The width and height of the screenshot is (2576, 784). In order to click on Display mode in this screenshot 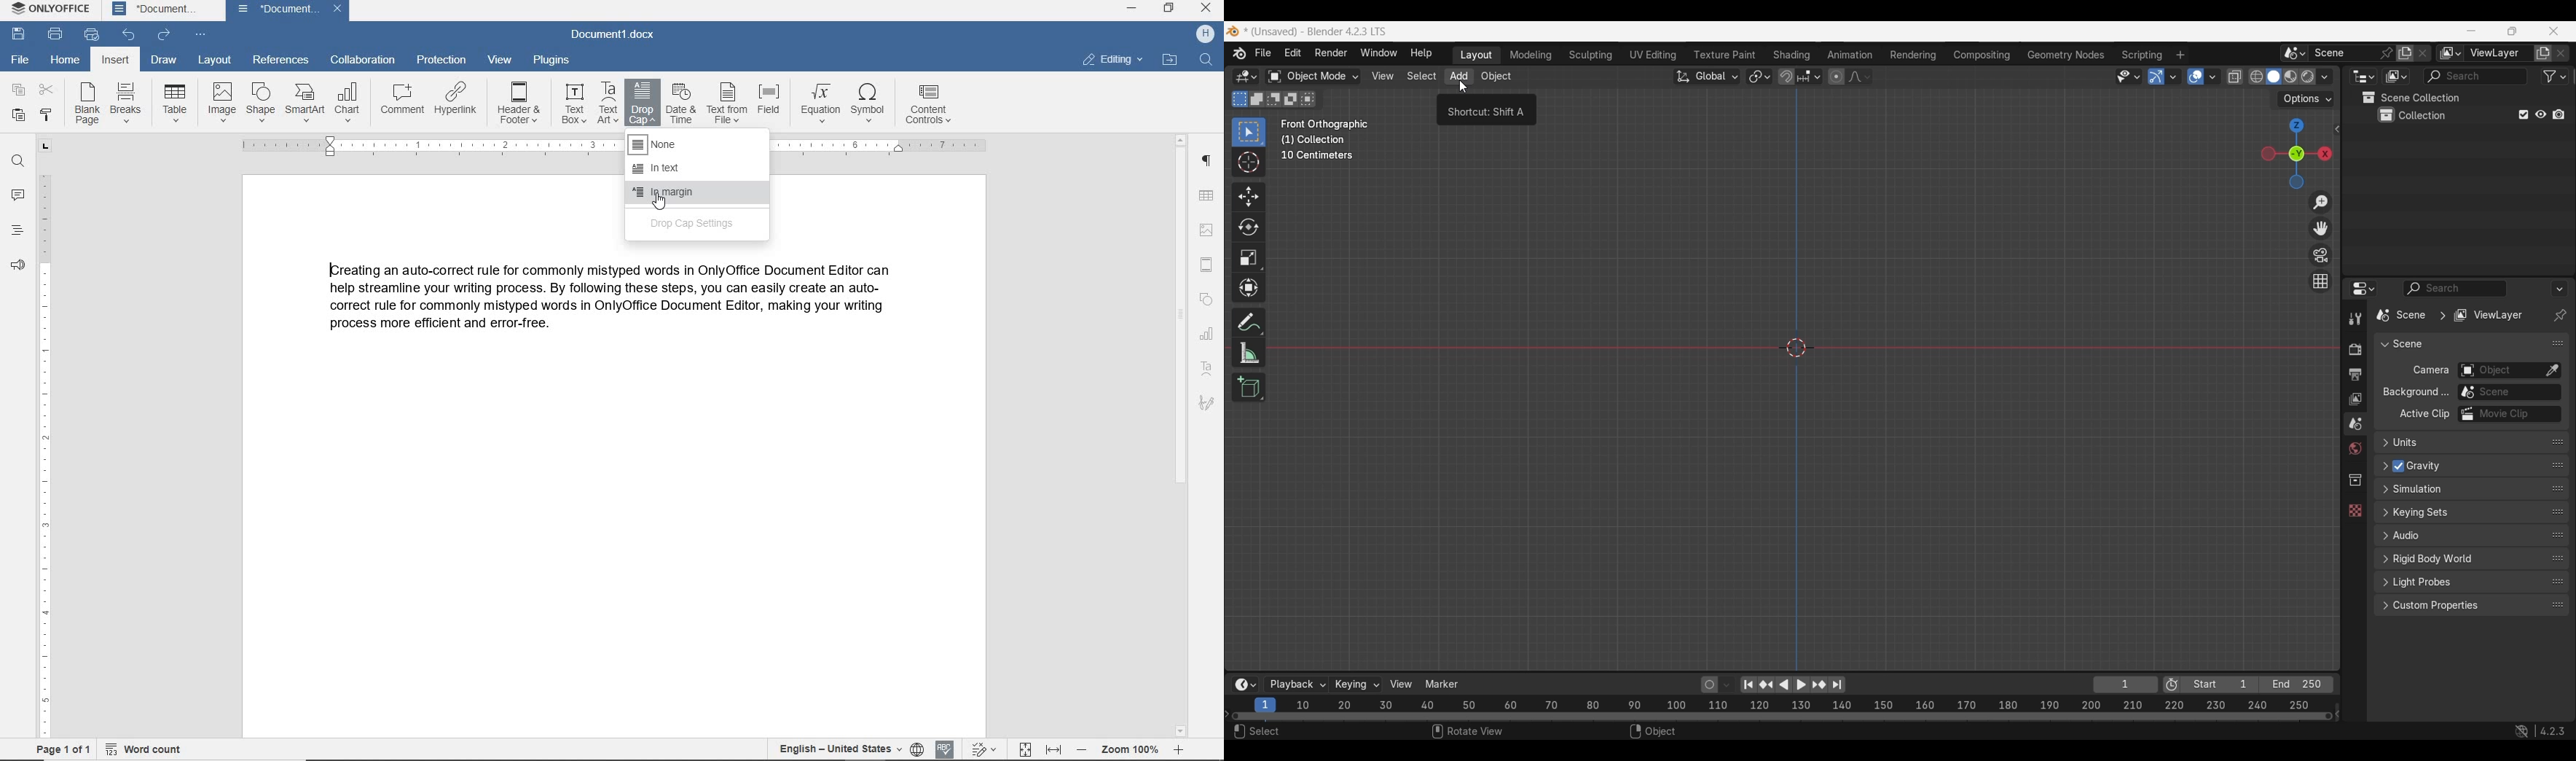, I will do `click(2396, 77)`.